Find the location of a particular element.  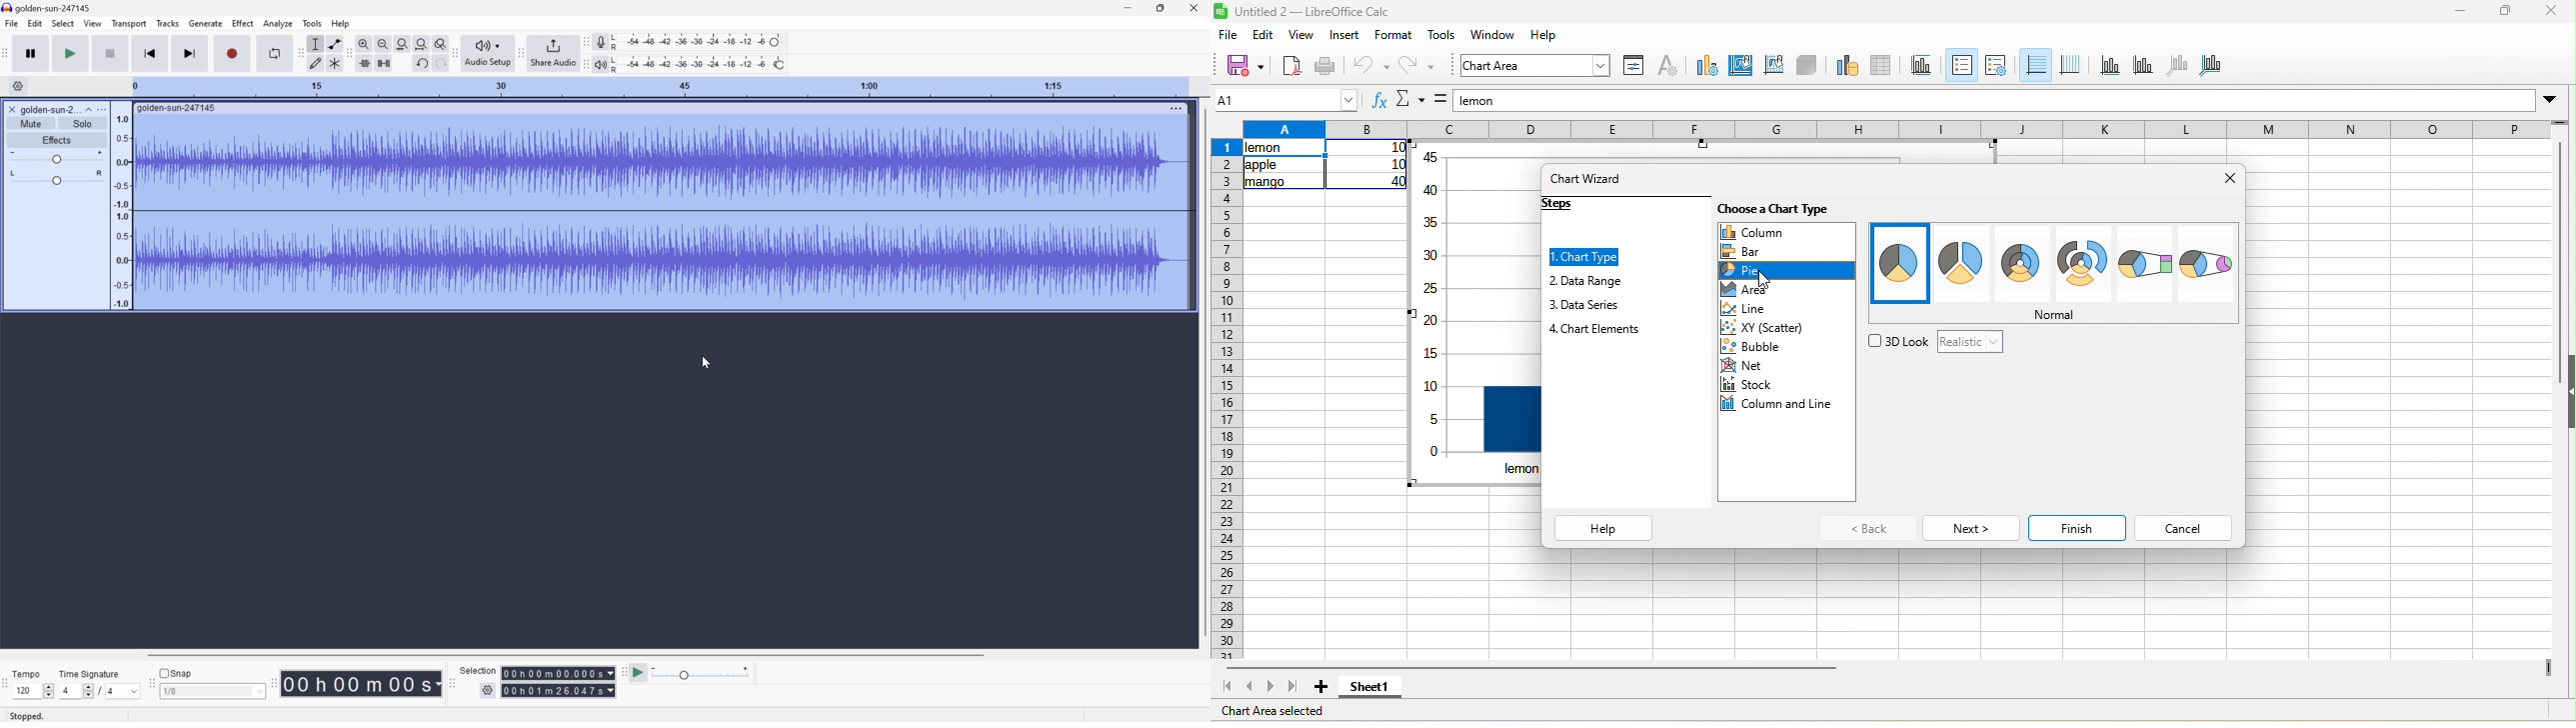

data series is located at coordinates (1586, 307).